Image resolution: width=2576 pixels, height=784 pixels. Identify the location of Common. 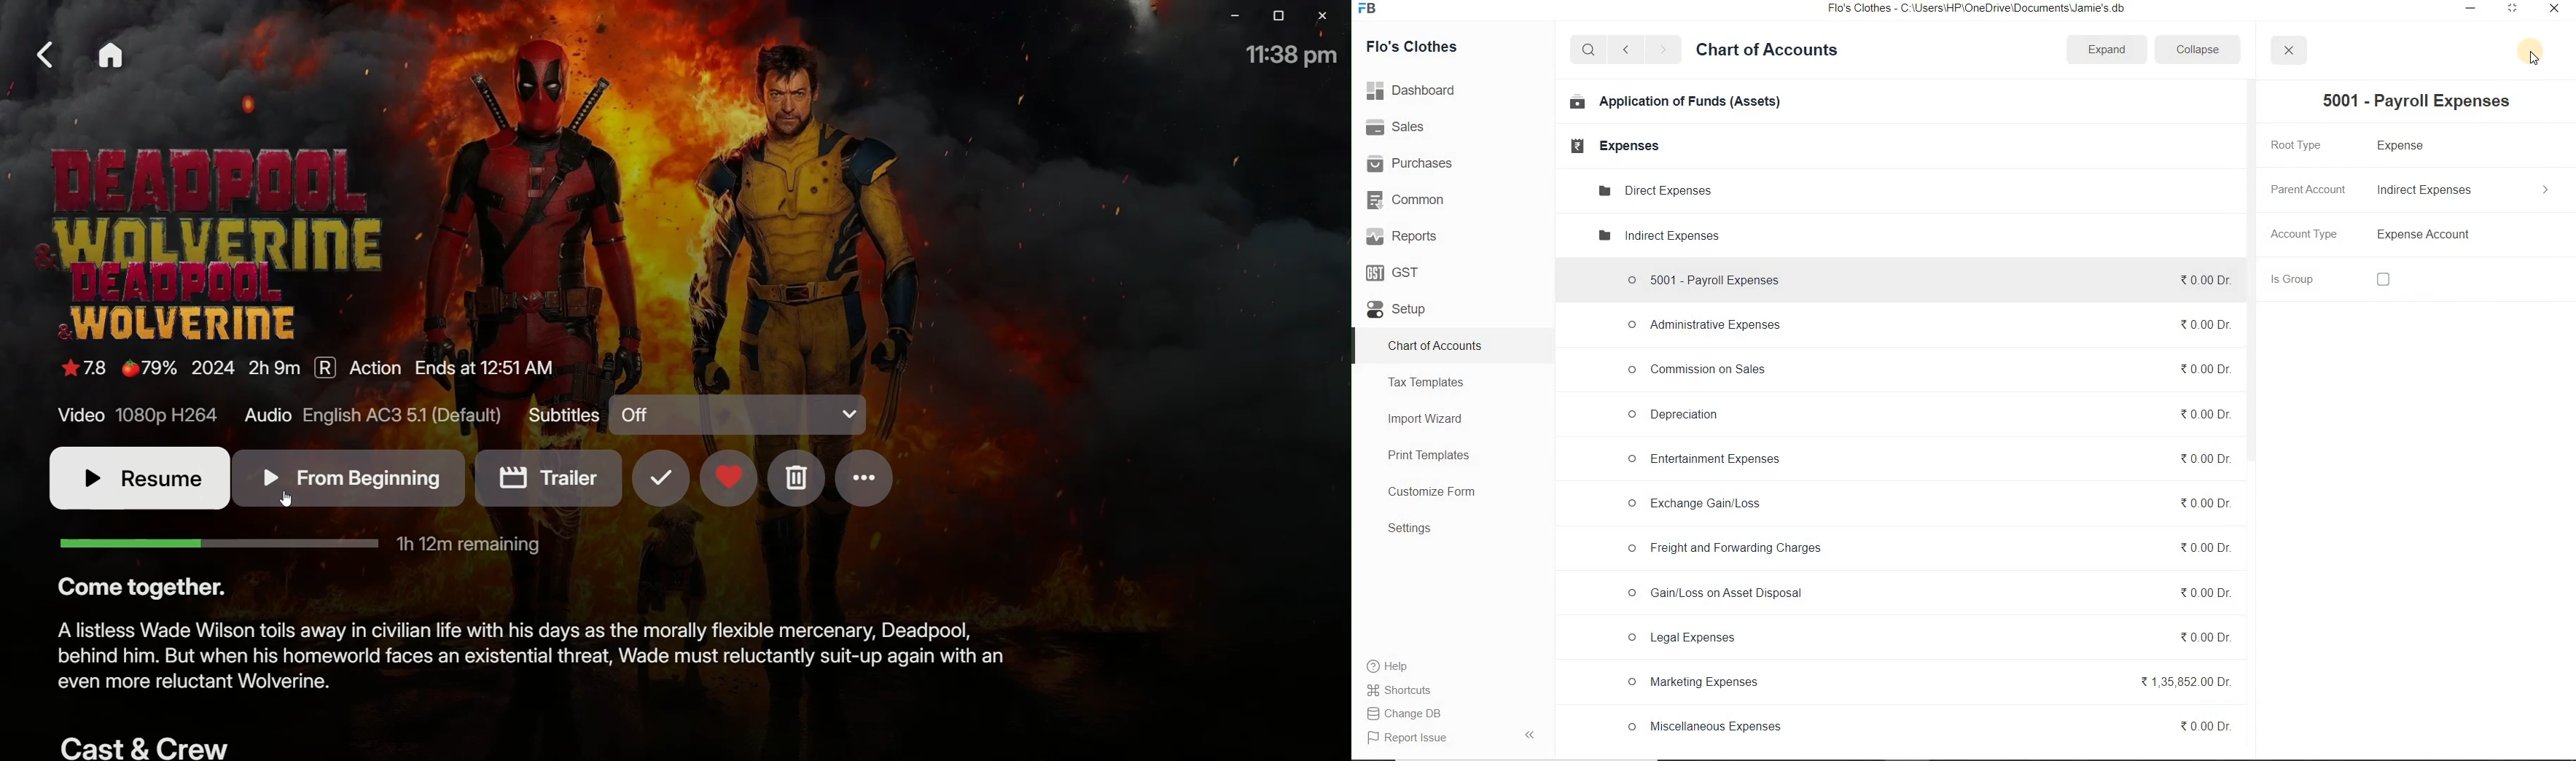
(1410, 199).